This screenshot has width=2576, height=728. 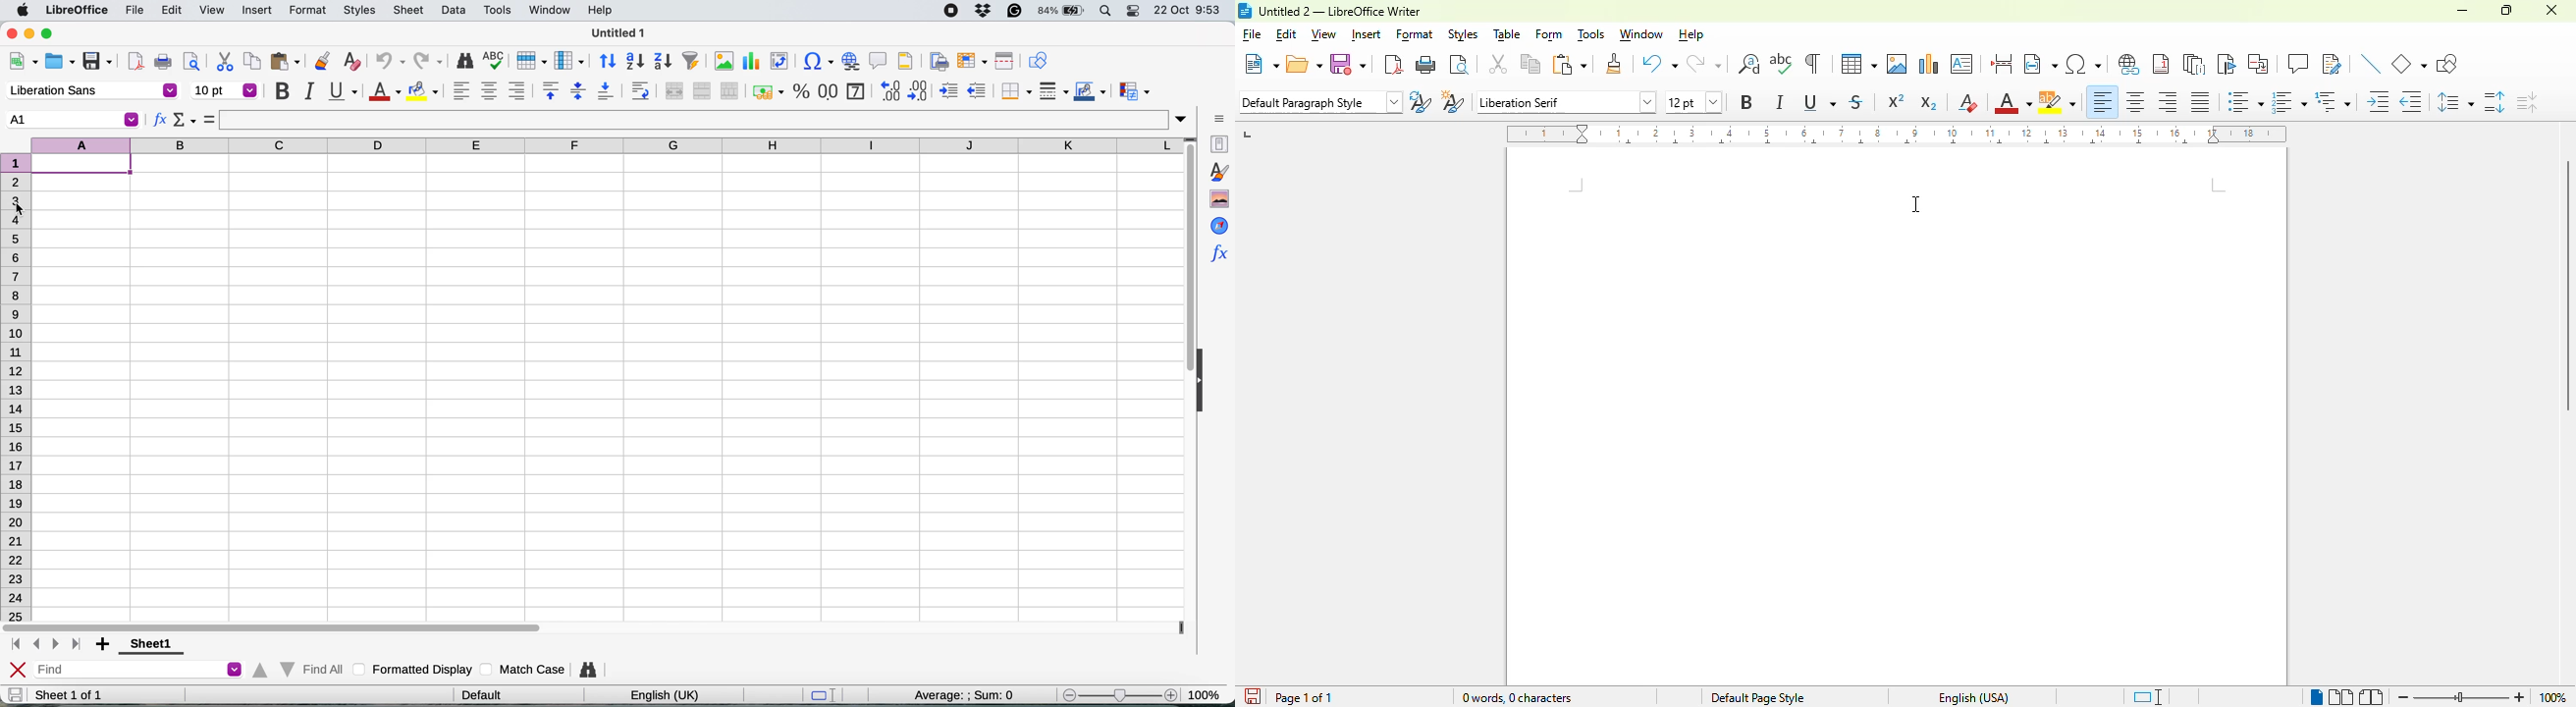 I want to click on increase indent, so click(x=2379, y=102).